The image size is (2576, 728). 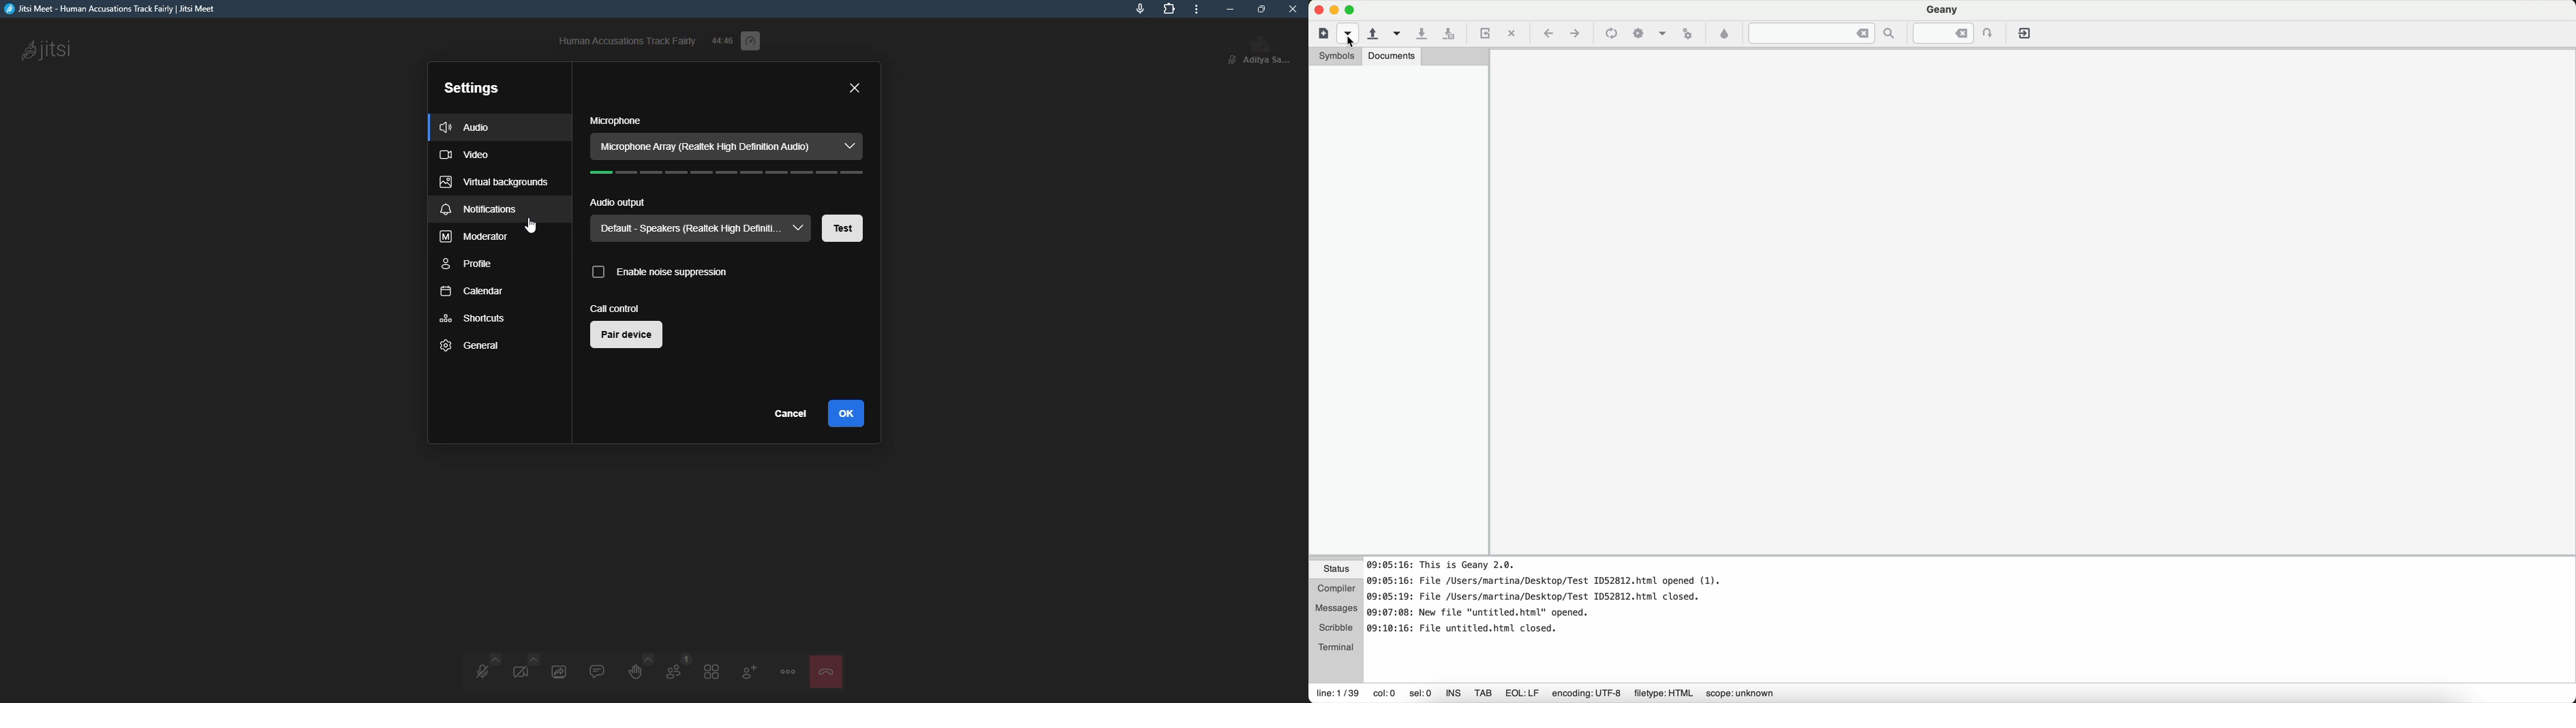 I want to click on audio, so click(x=469, y=125).